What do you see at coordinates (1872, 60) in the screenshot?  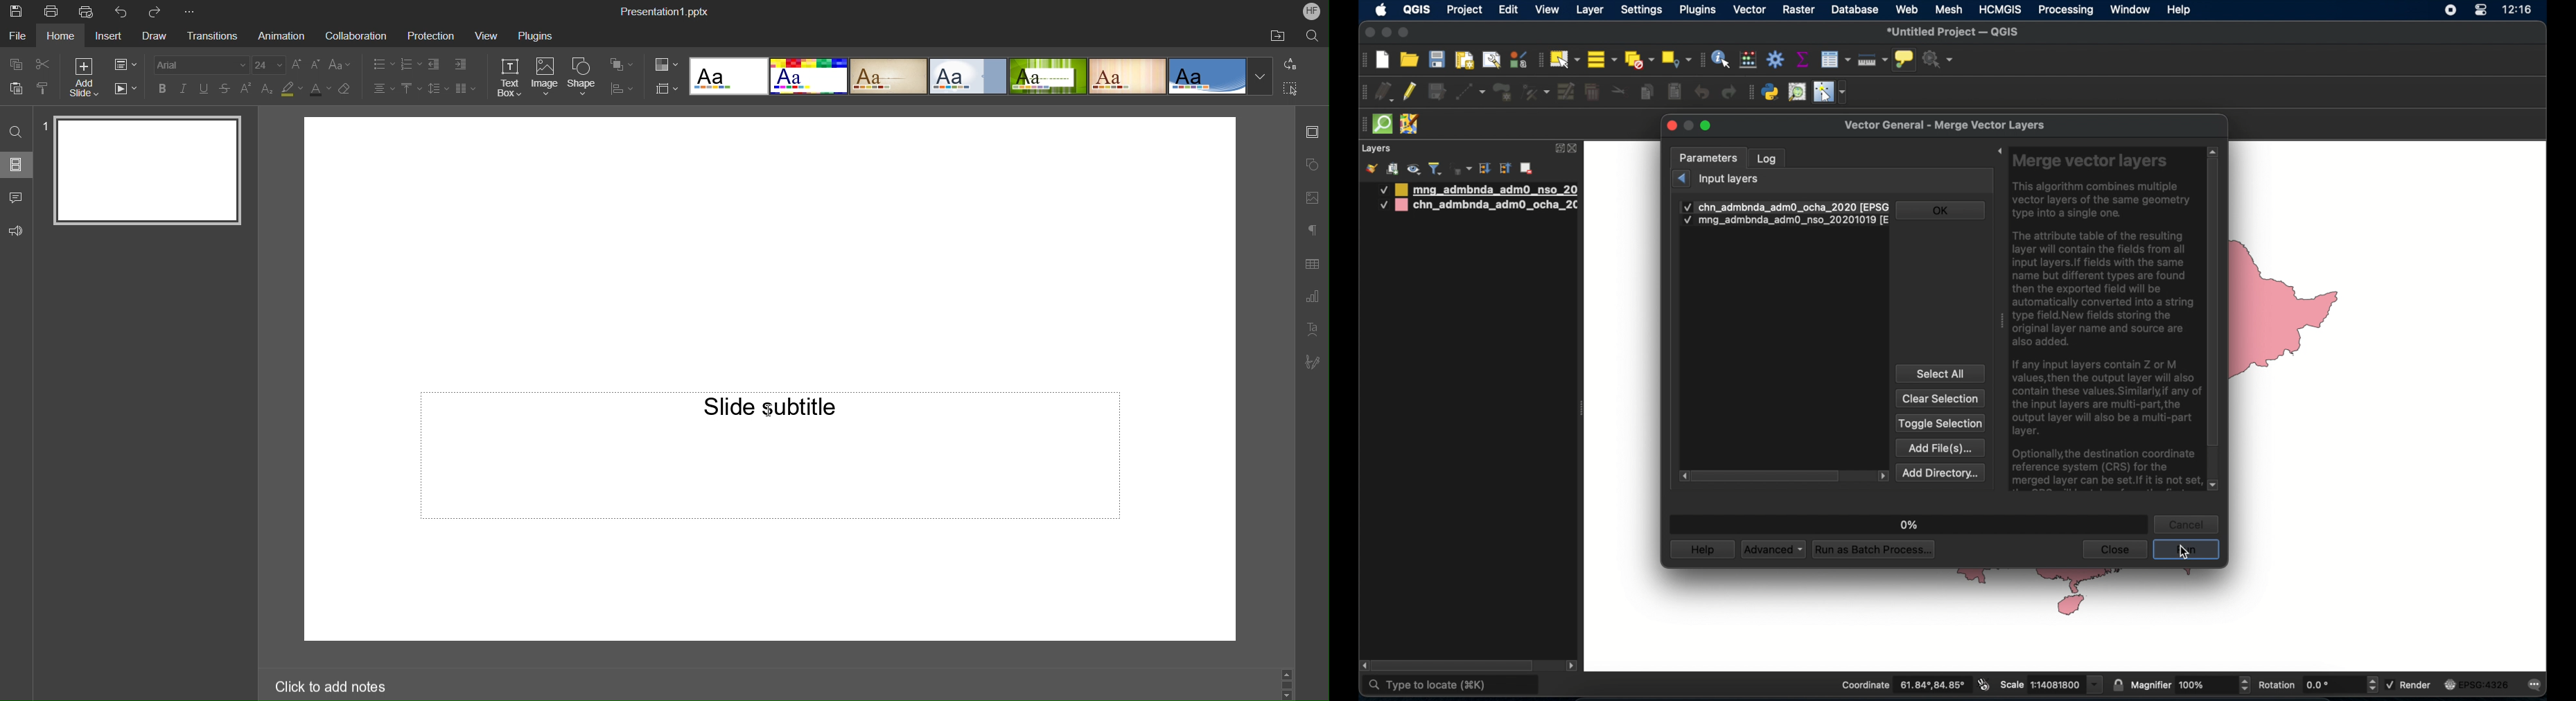 I see `measure line` at bounding box center [1872, 60].